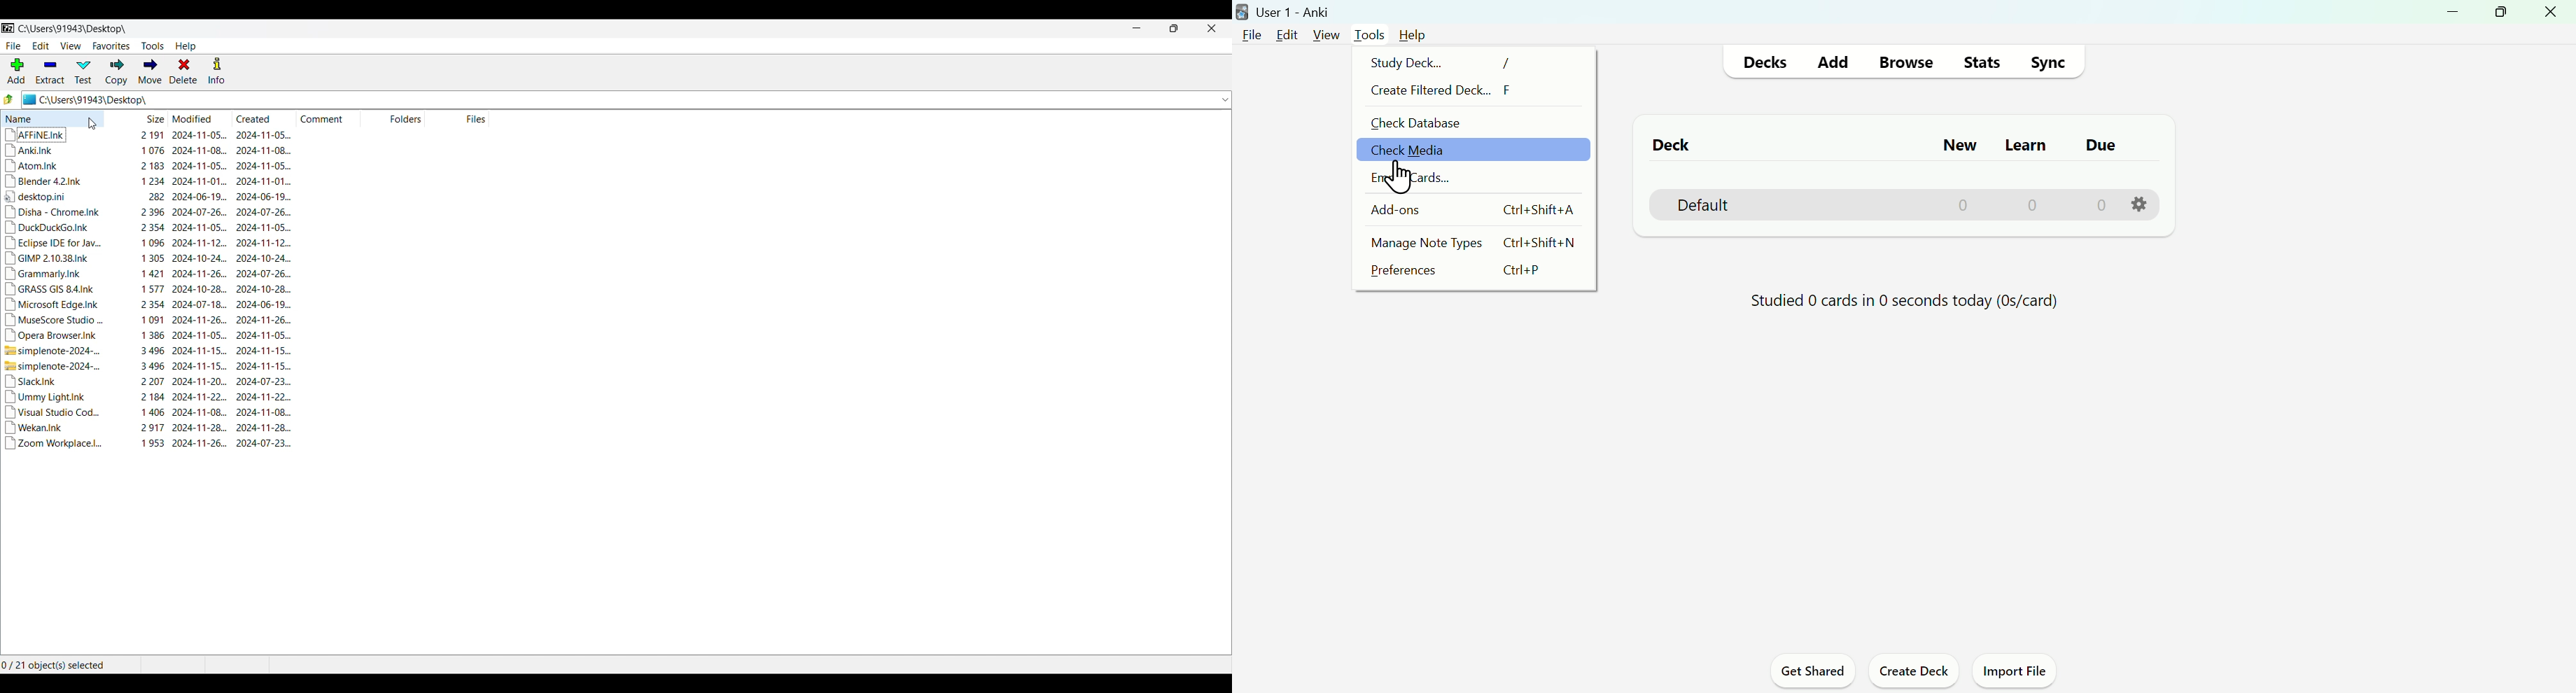 This screenshot has width=2576, height=700. Describe the element at coordinates (2139, 205) in the screenshot. I see `Settings` at that location.